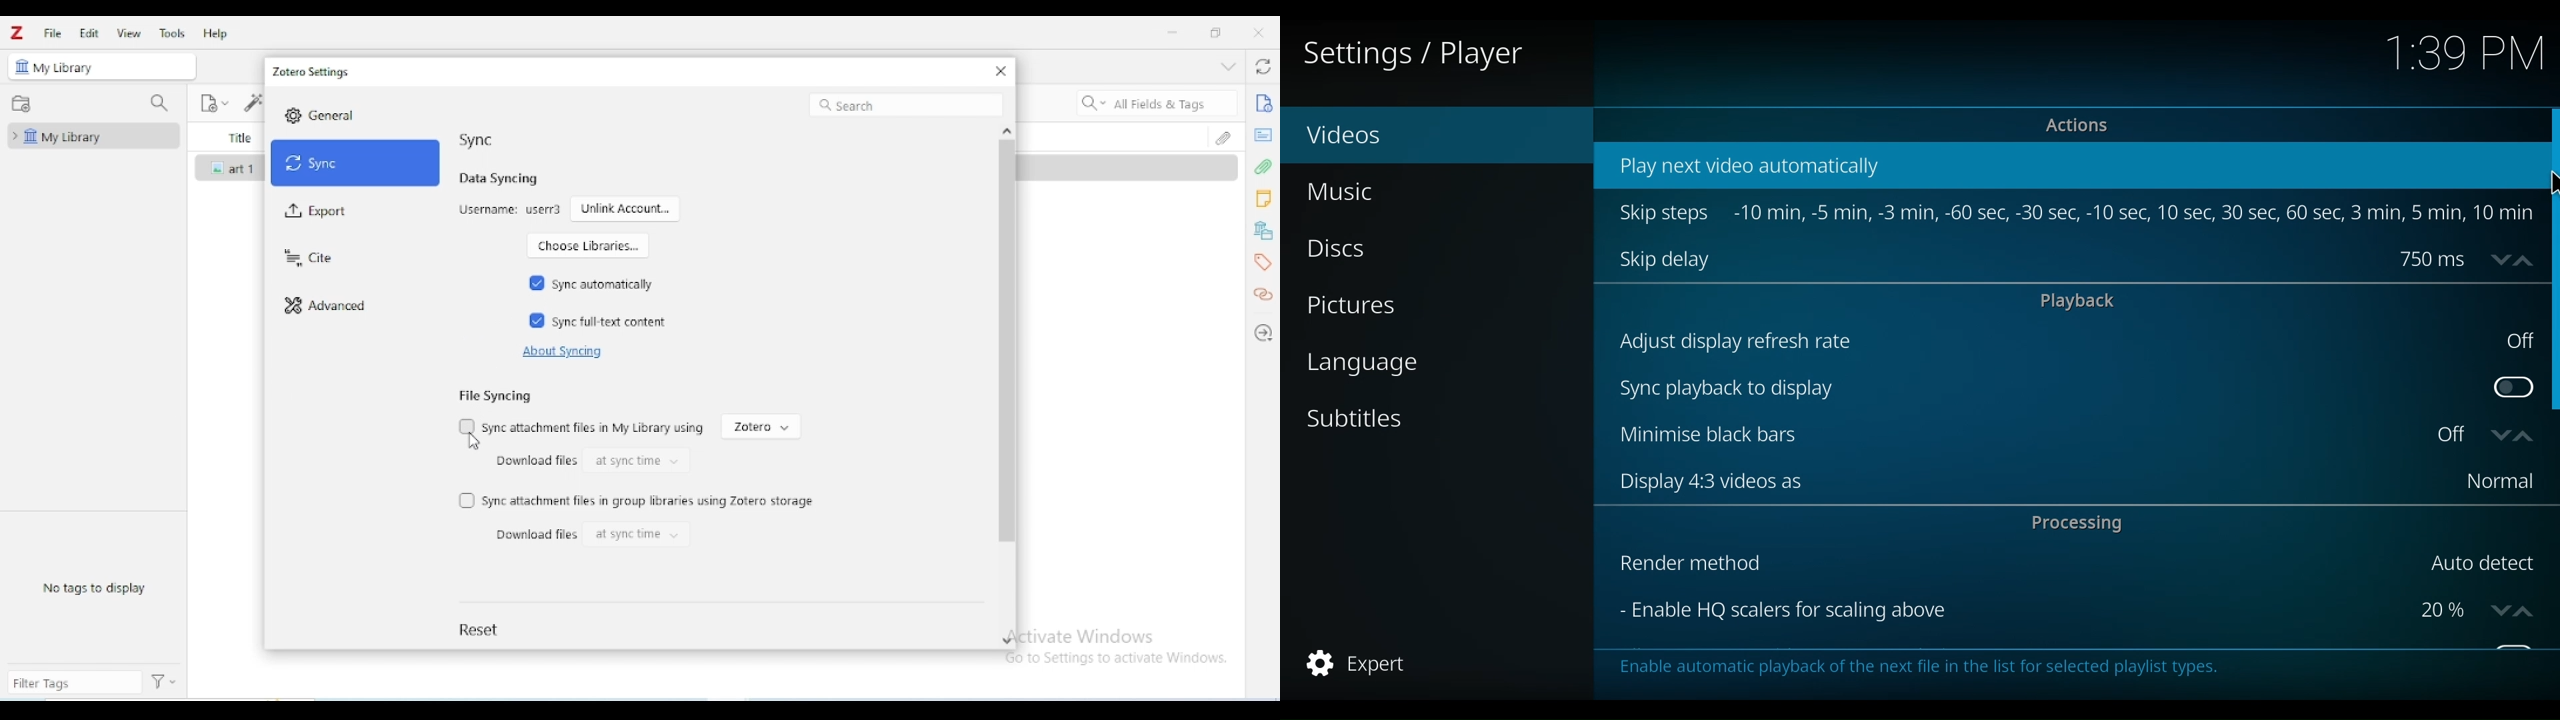 Image resolution: width=2576 pixels, height=728 pixels. I want to click on Time, so click(2465, 55).